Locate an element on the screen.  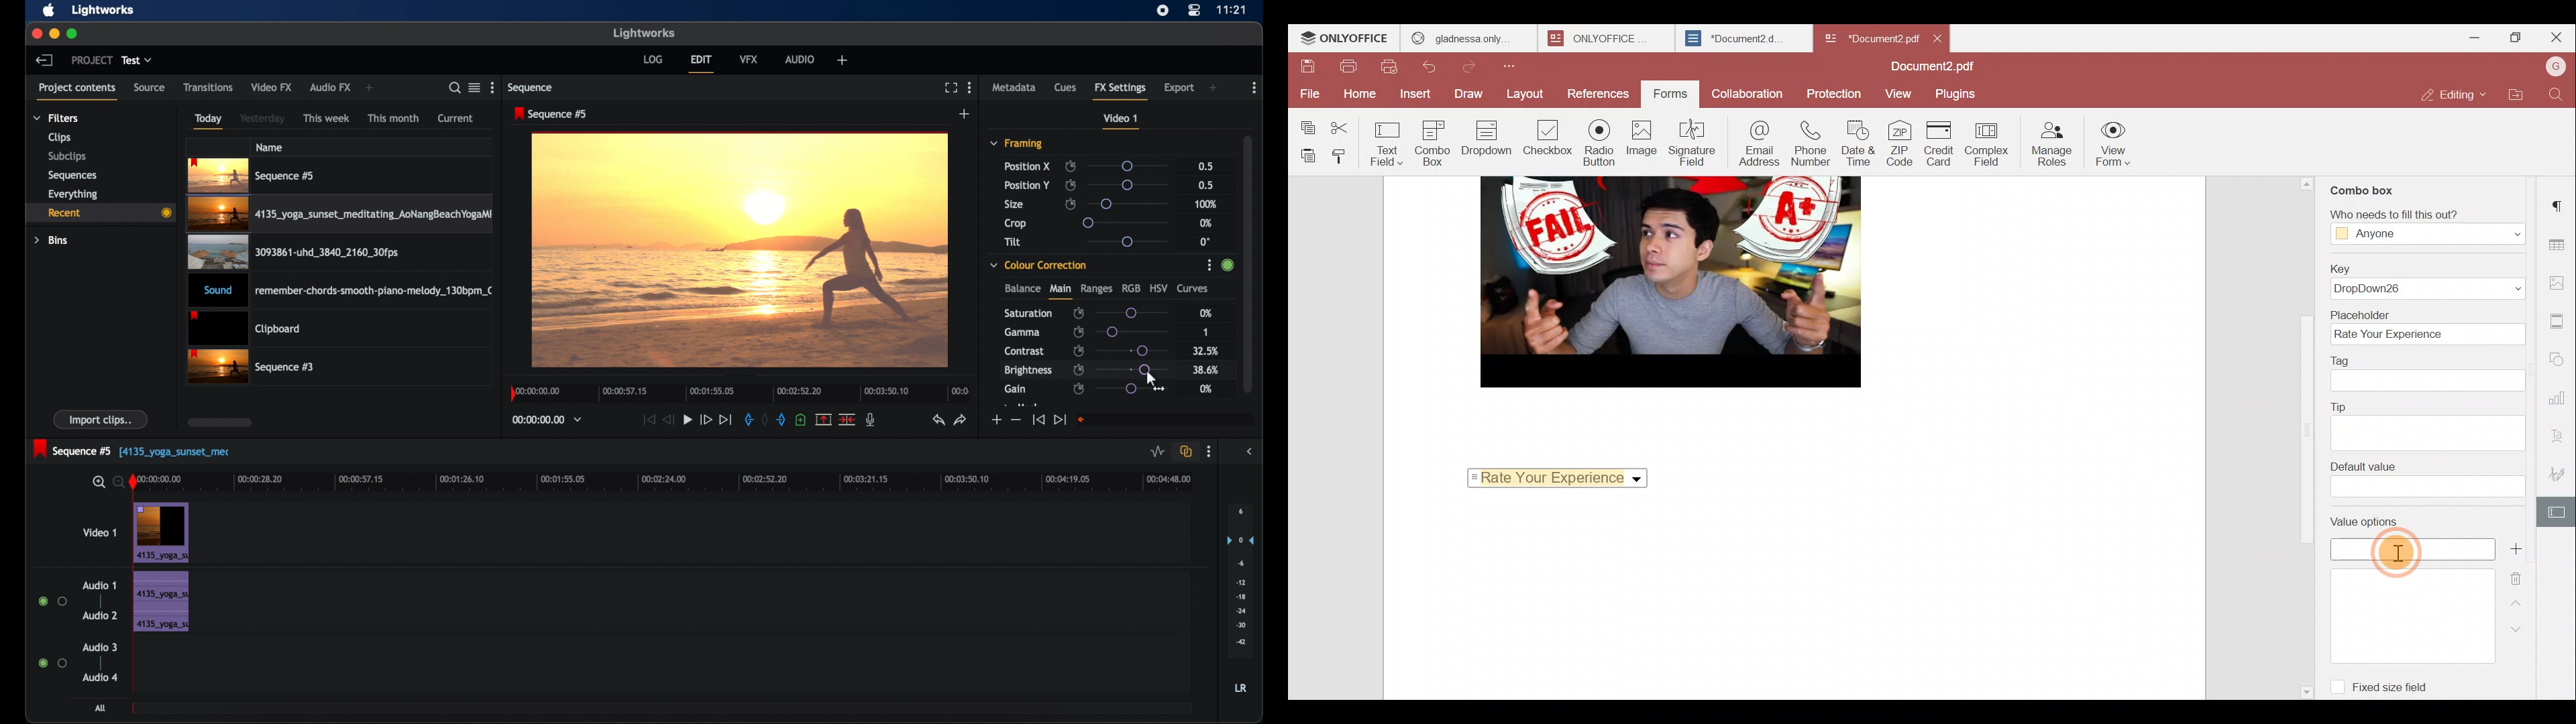
split is located at coordinates (848, 418).